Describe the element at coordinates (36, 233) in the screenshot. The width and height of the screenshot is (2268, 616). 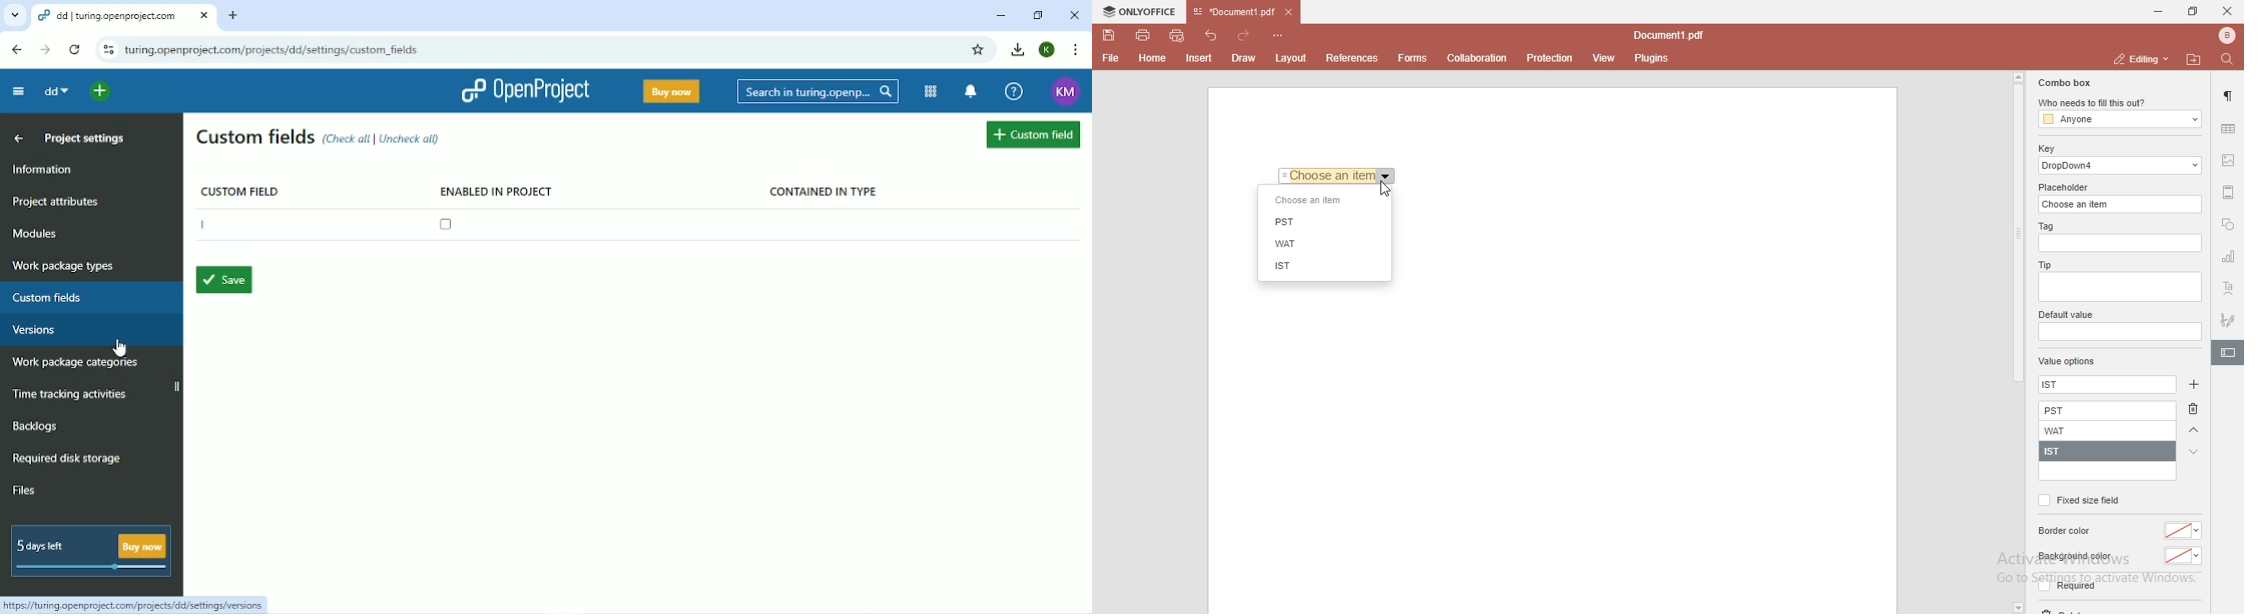
I see `Modules` at that location.